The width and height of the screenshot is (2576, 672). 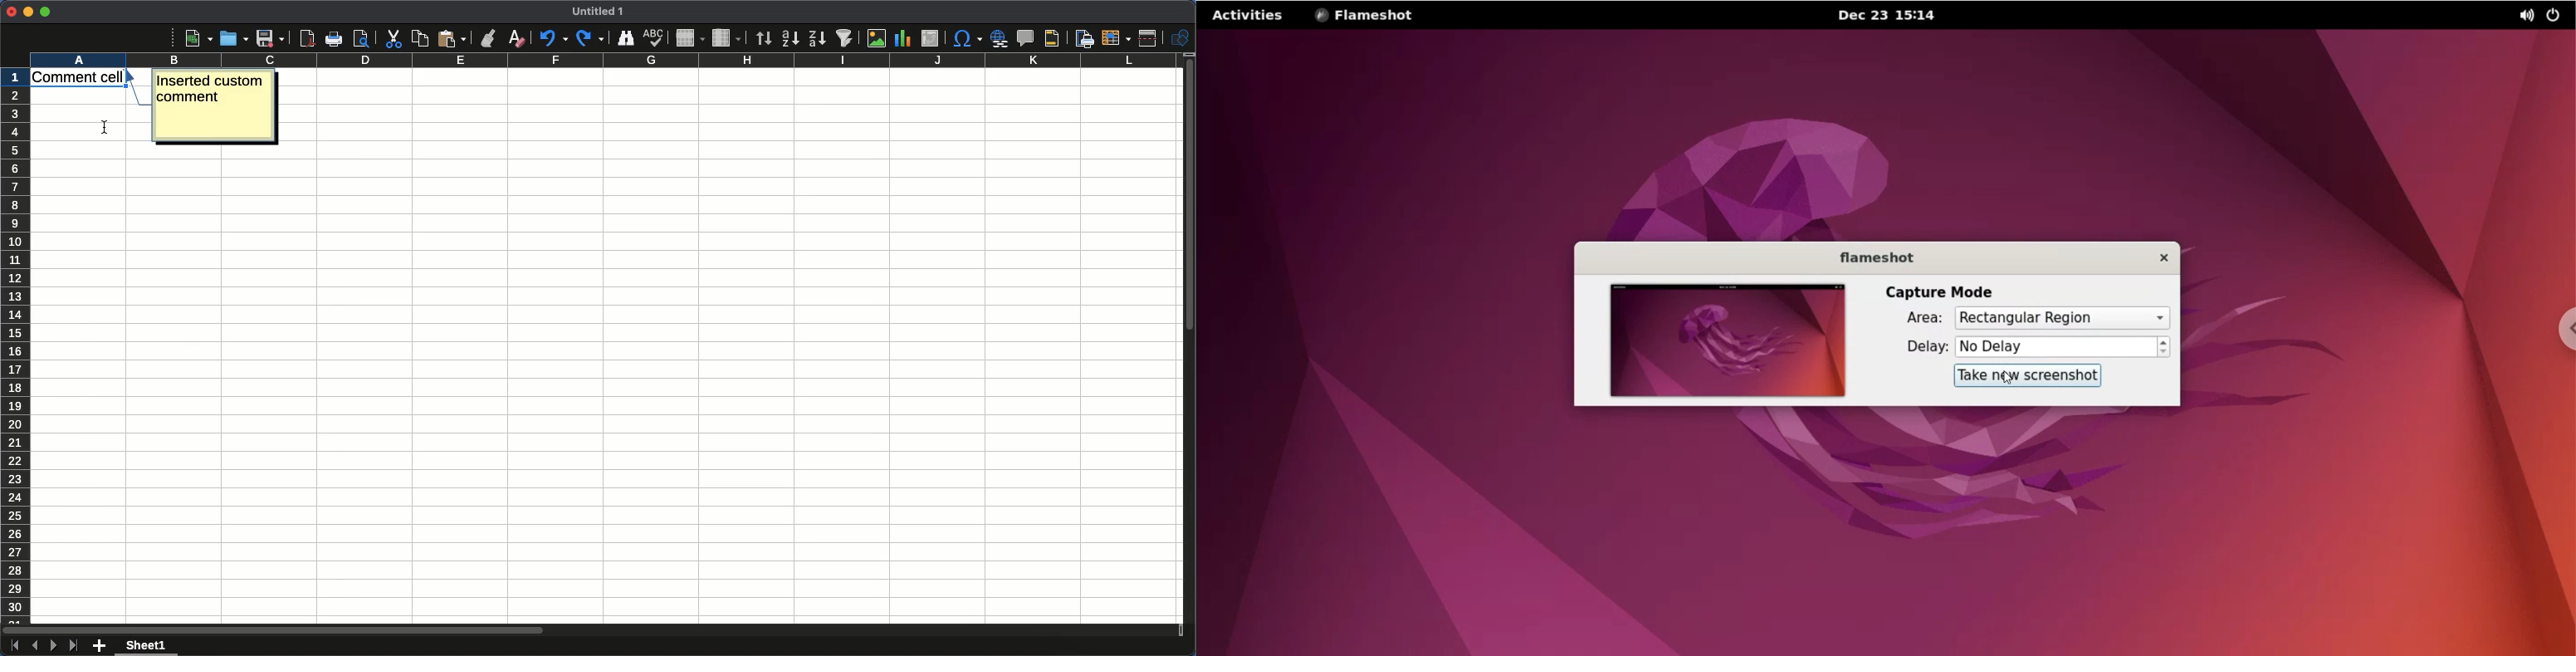 What do you see at coordinates (930, 37) in the screenshot?
I see `Insert edit or pivot table` at bounding box center [930, 37].